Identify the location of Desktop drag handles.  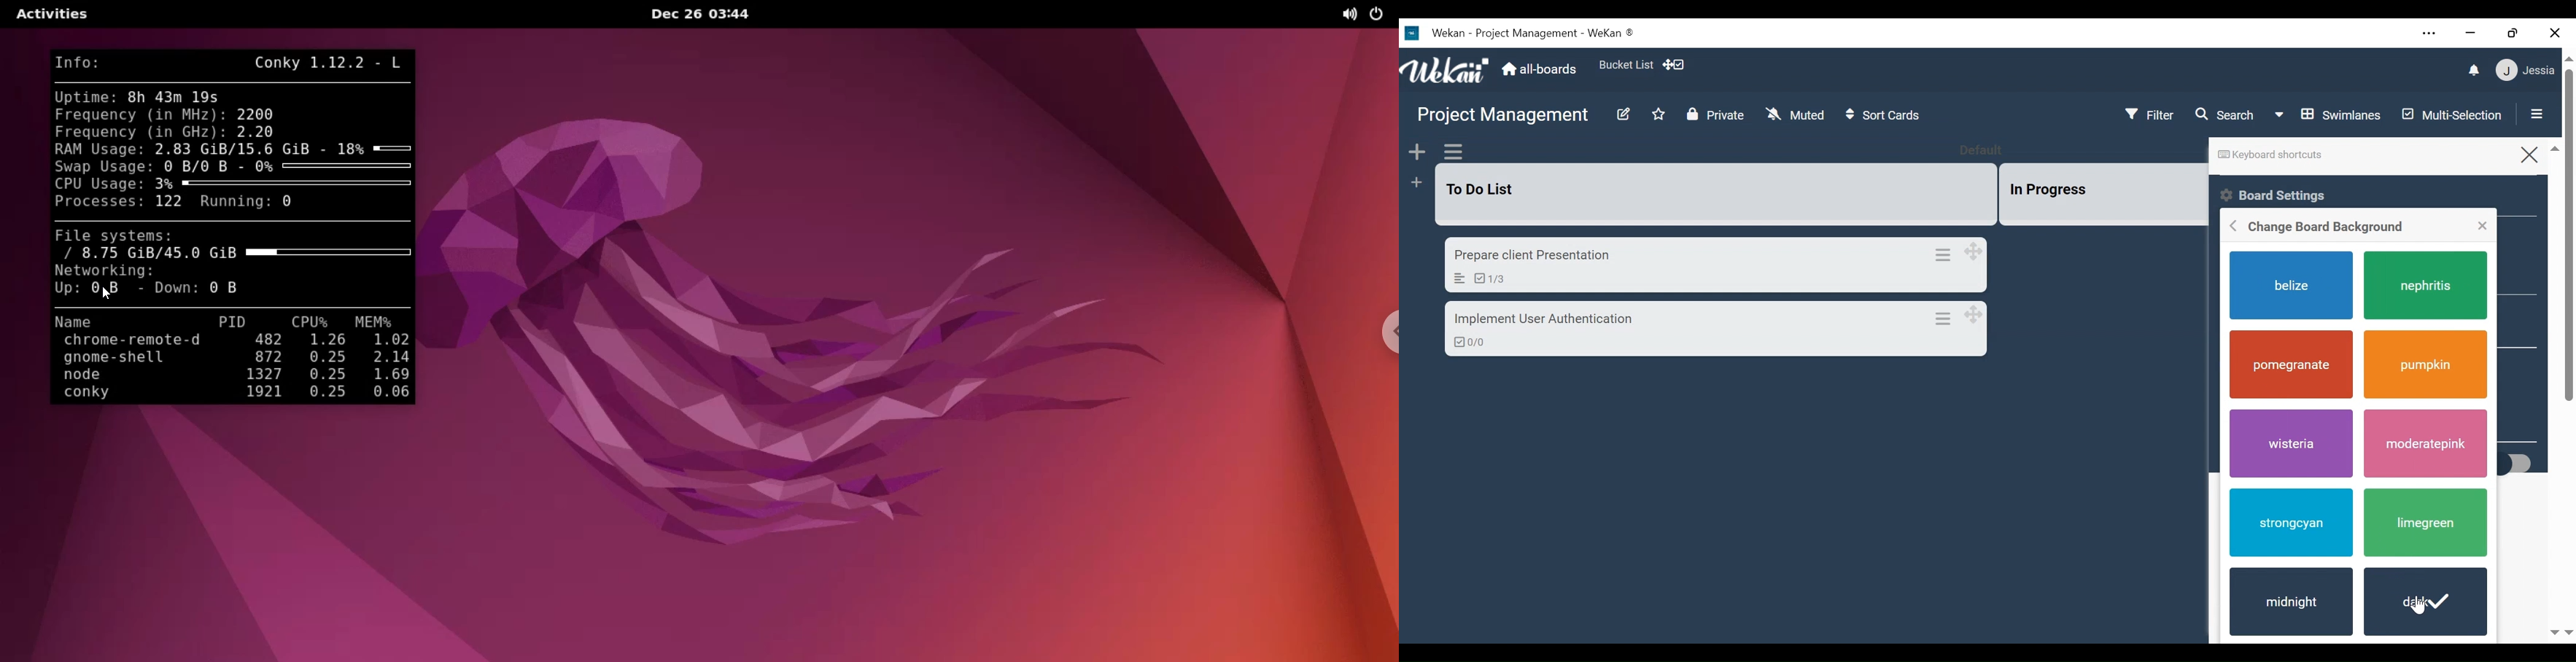
(1980, 315).